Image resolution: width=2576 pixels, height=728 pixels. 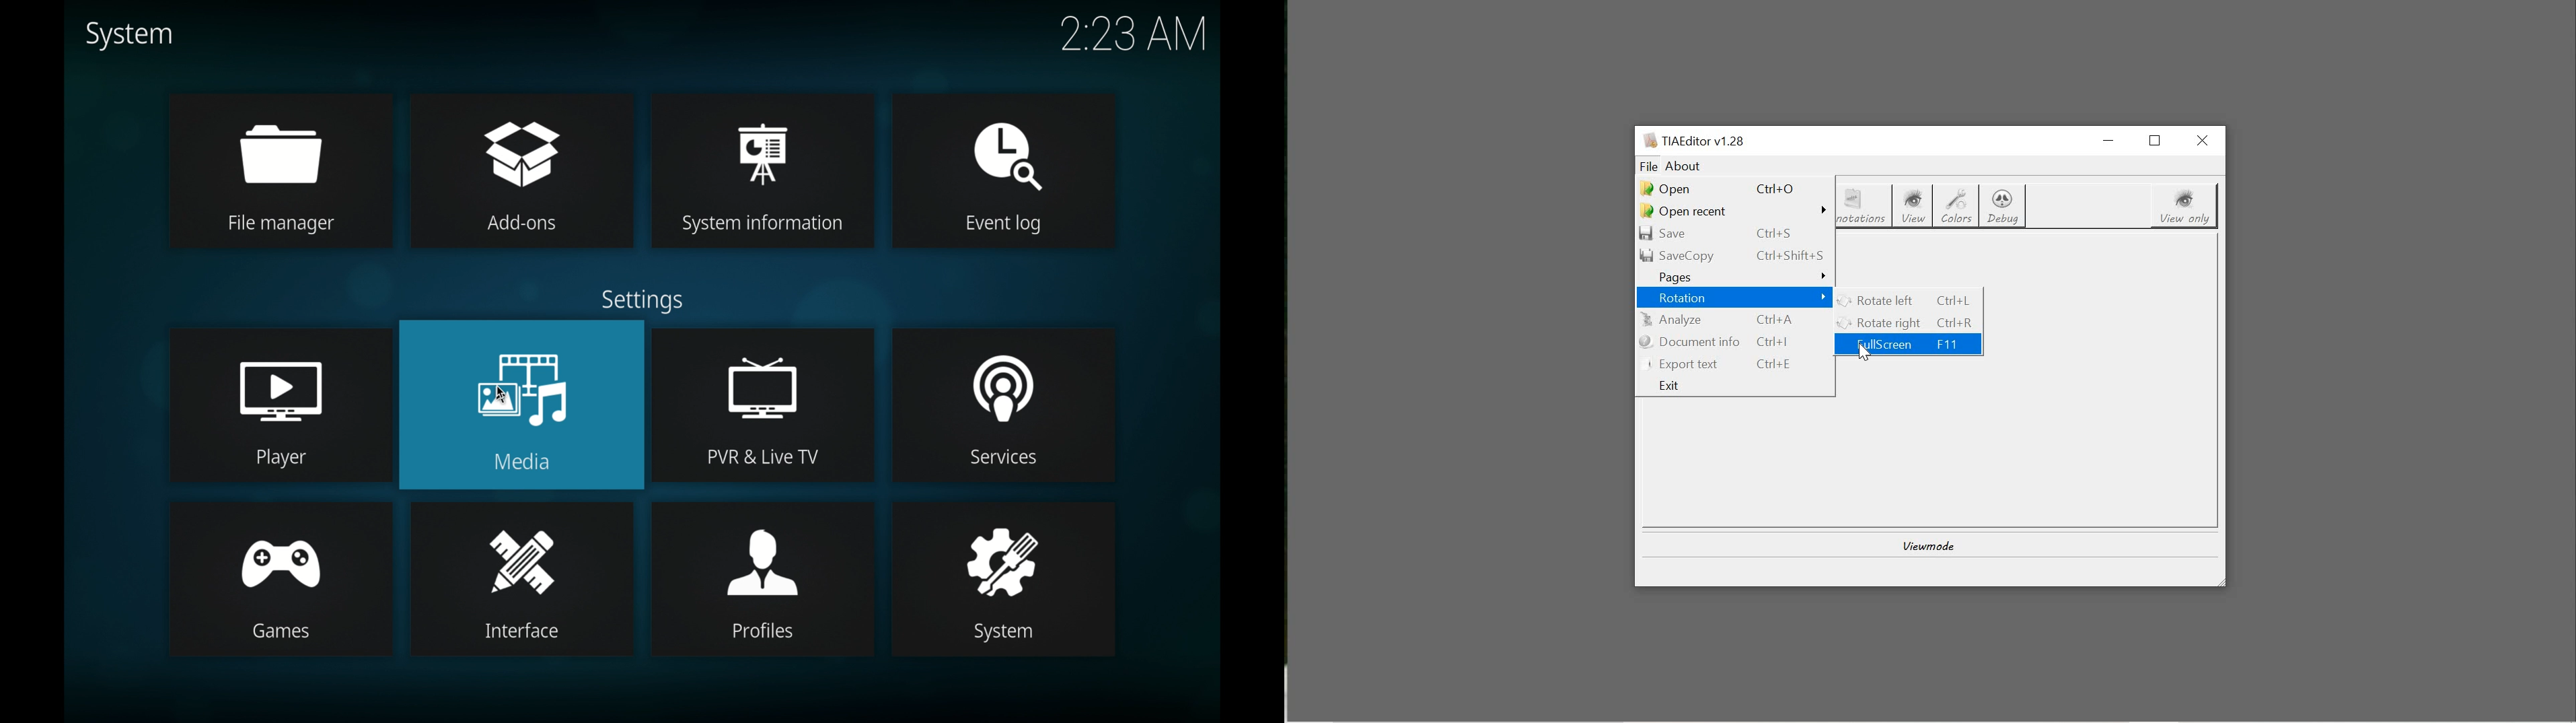 I want to click on profiles, so click(x=763, y=551).